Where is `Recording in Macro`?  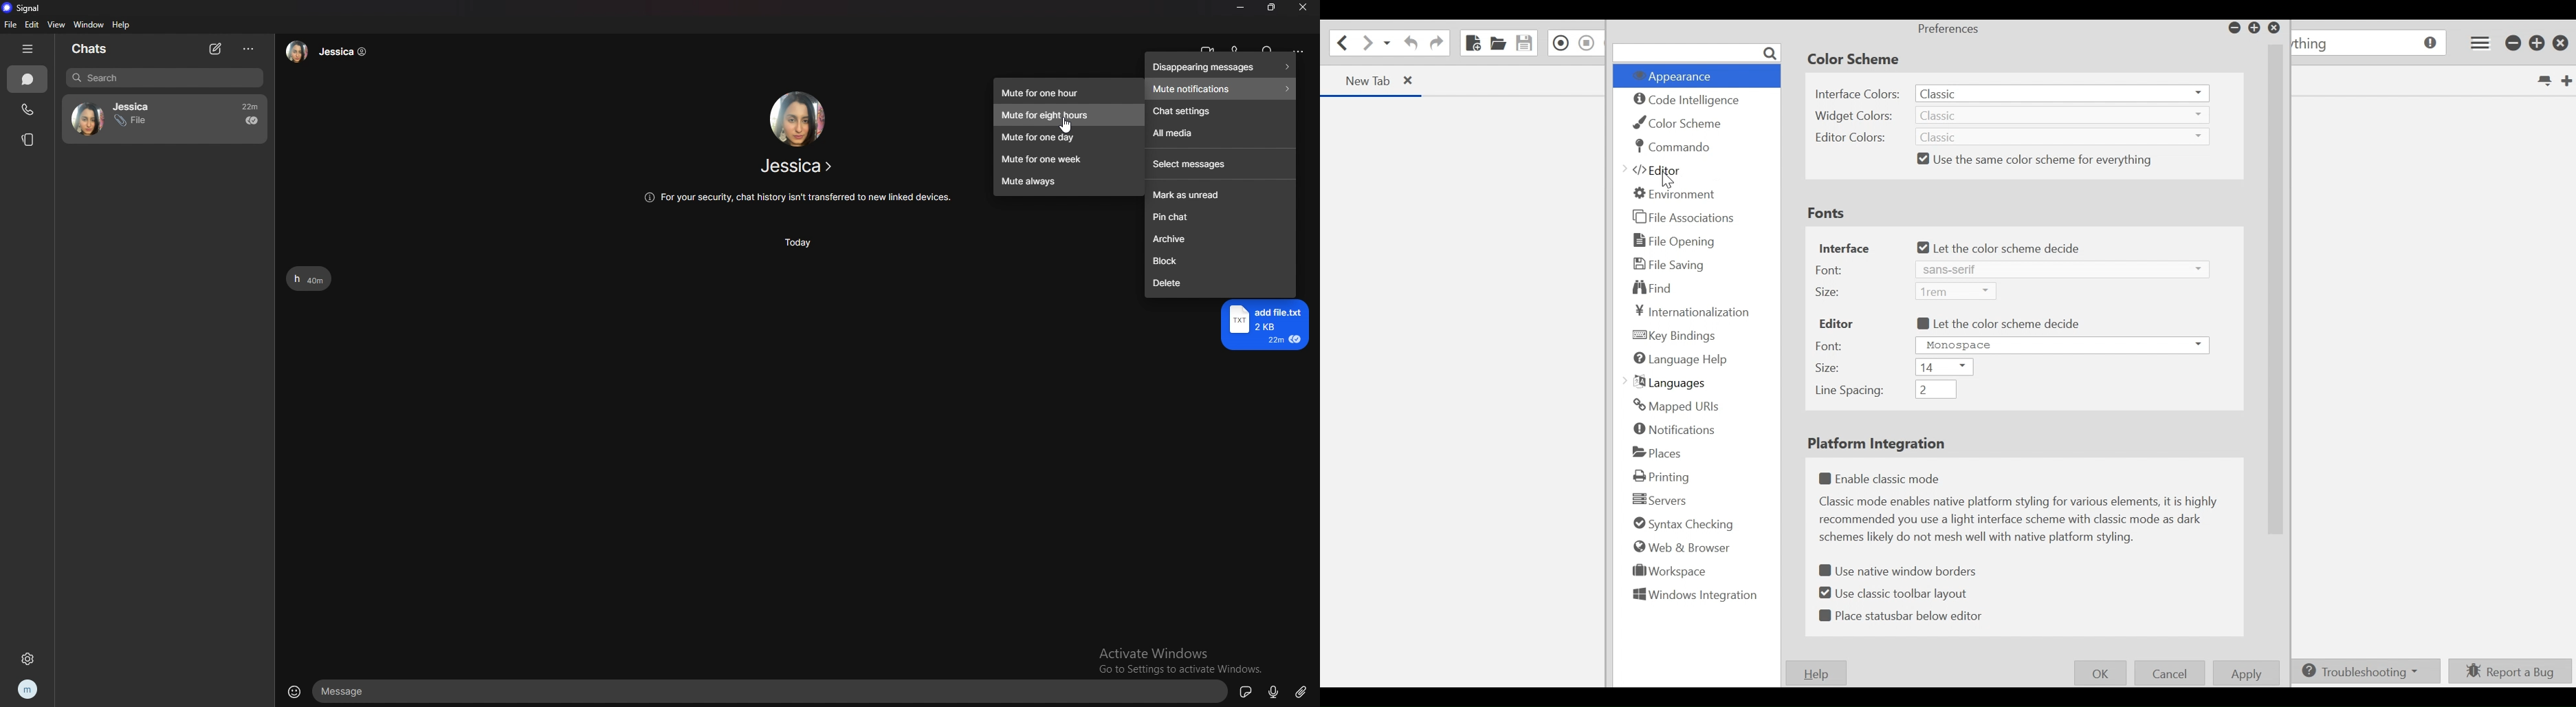 Recording in Macro is located at coordinates (1560, 43).